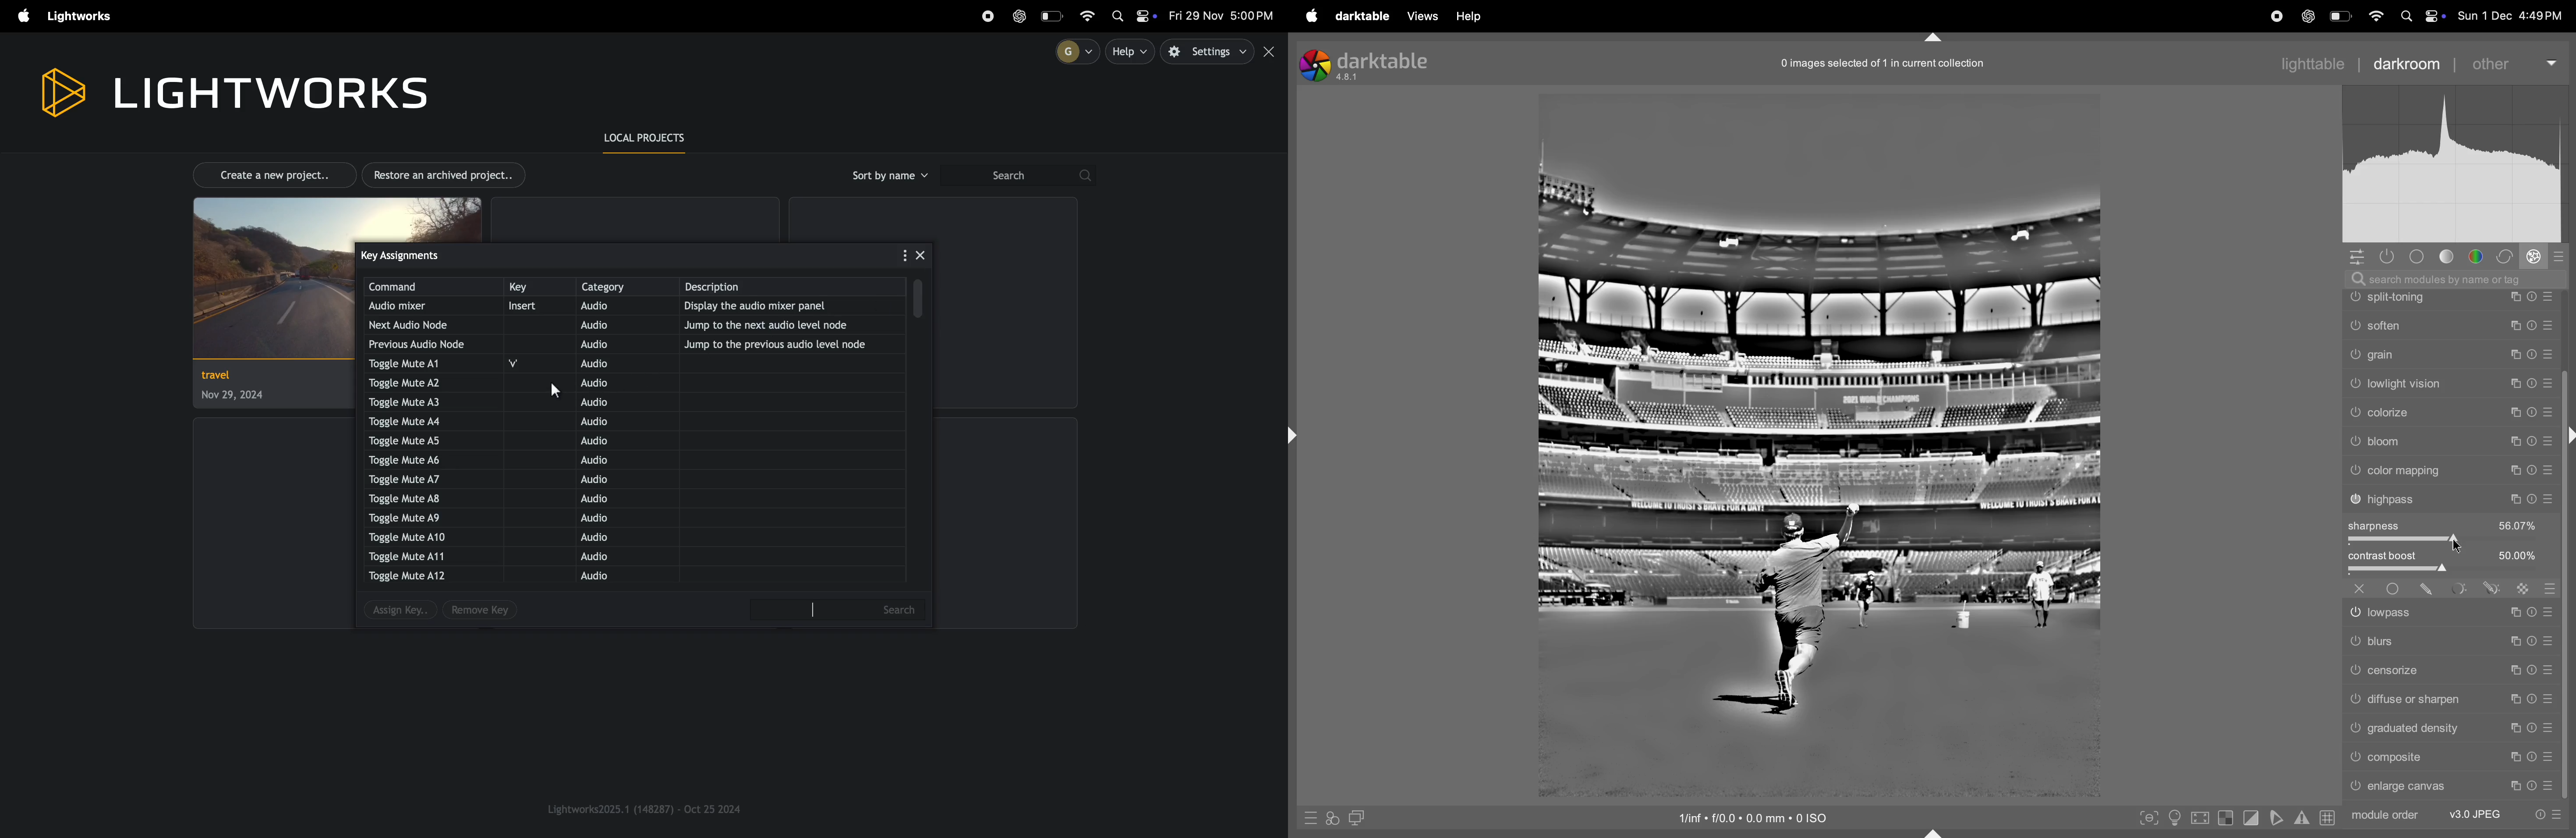 The image size is (2576, 840). What do you see at coordinates (2451, 410) in the screenshot?
I see `soften` at bounding box center [2451, 410].